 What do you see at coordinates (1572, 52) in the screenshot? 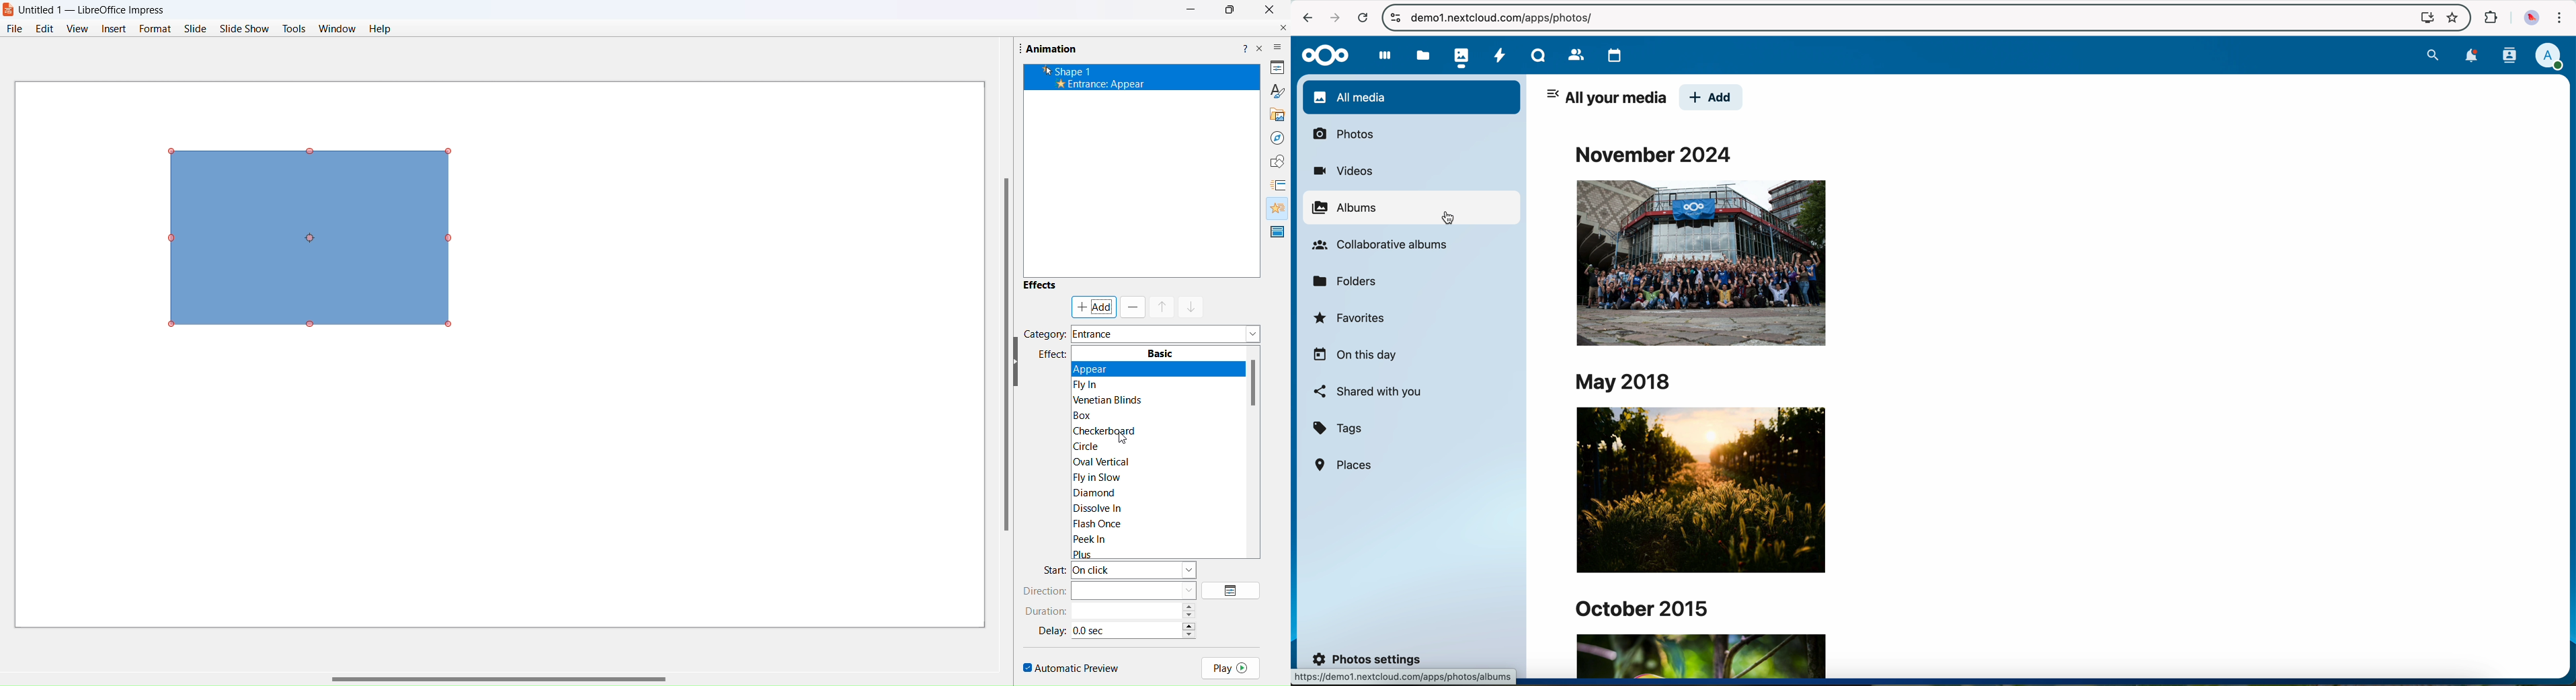
I see `contacts ` at bounding box center [1572, 52].